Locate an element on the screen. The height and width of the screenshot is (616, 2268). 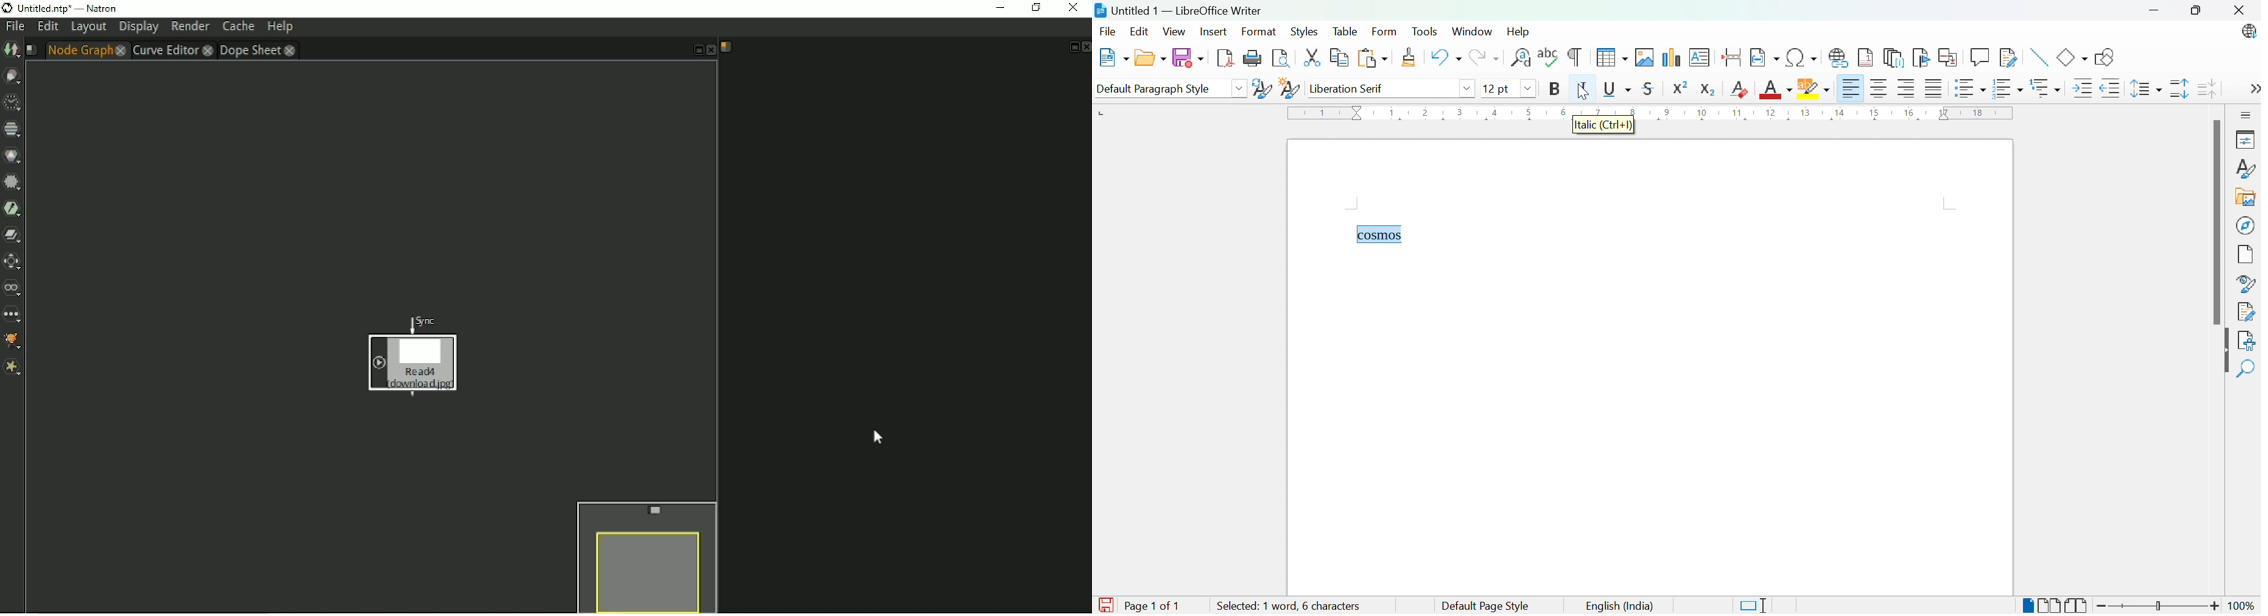
Multiple-page view is located at coordinates (2051, 605).